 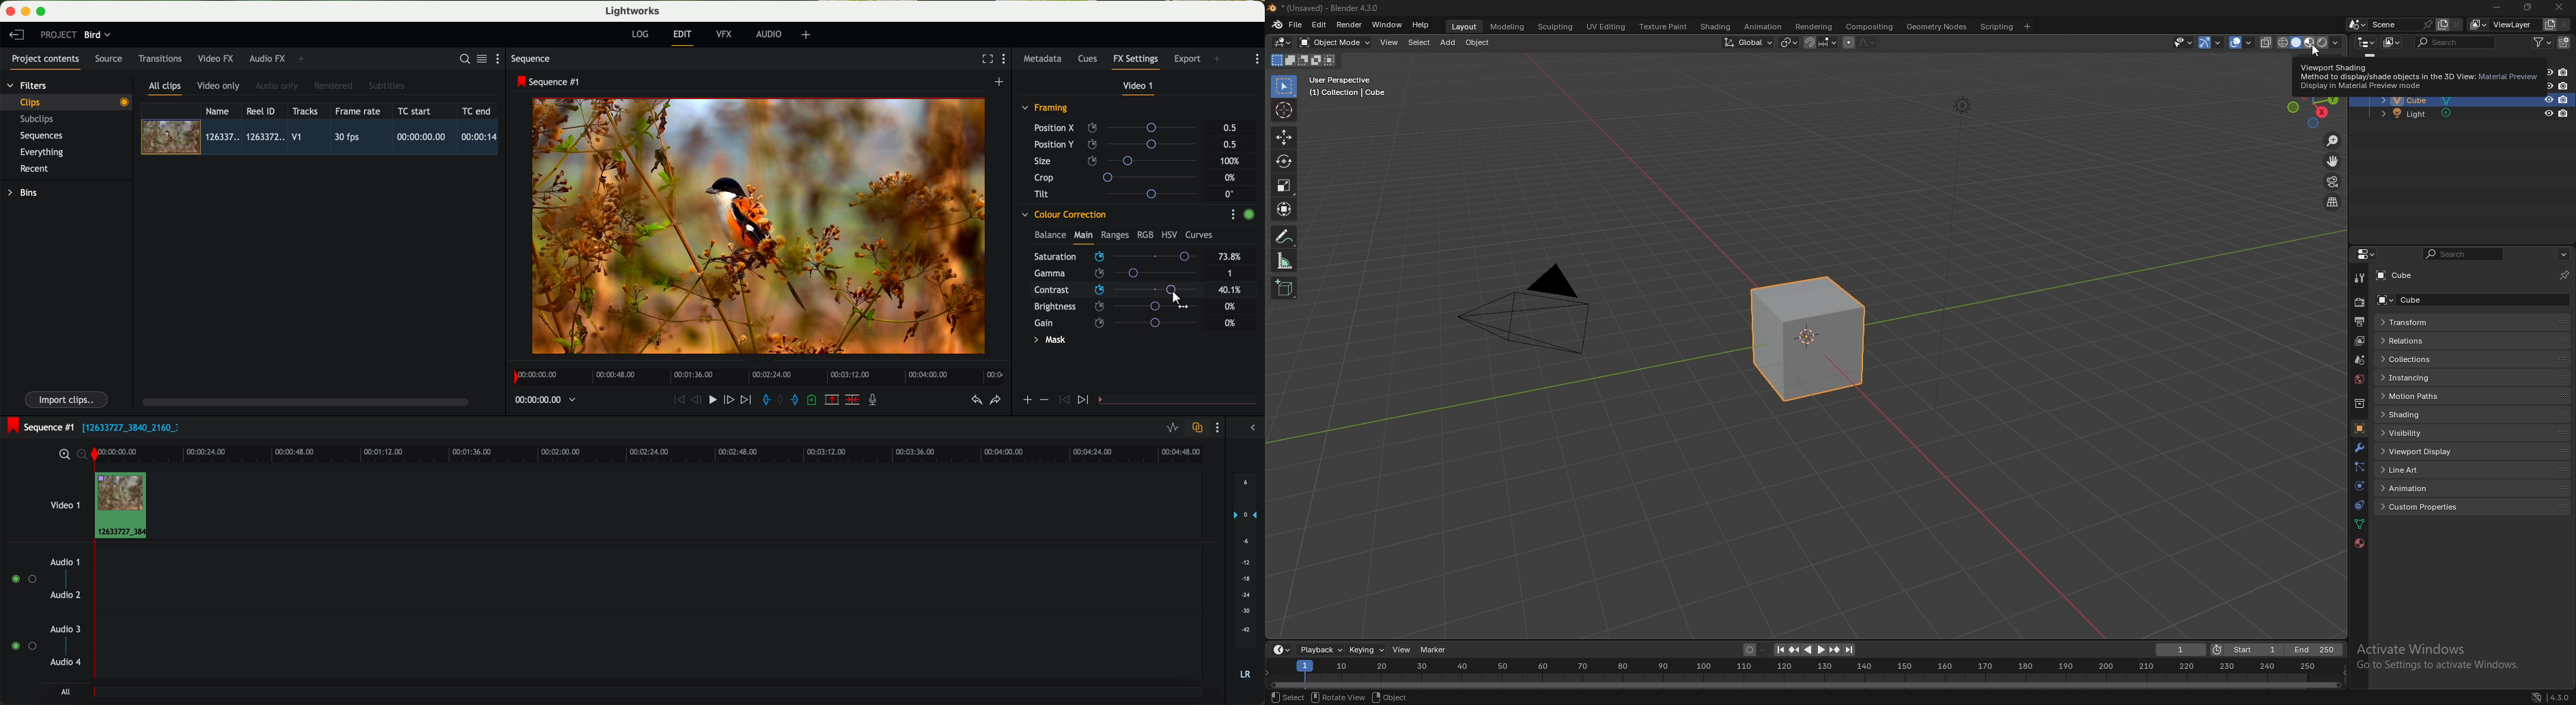 I want to click on version, so click(x=2559, y=696).